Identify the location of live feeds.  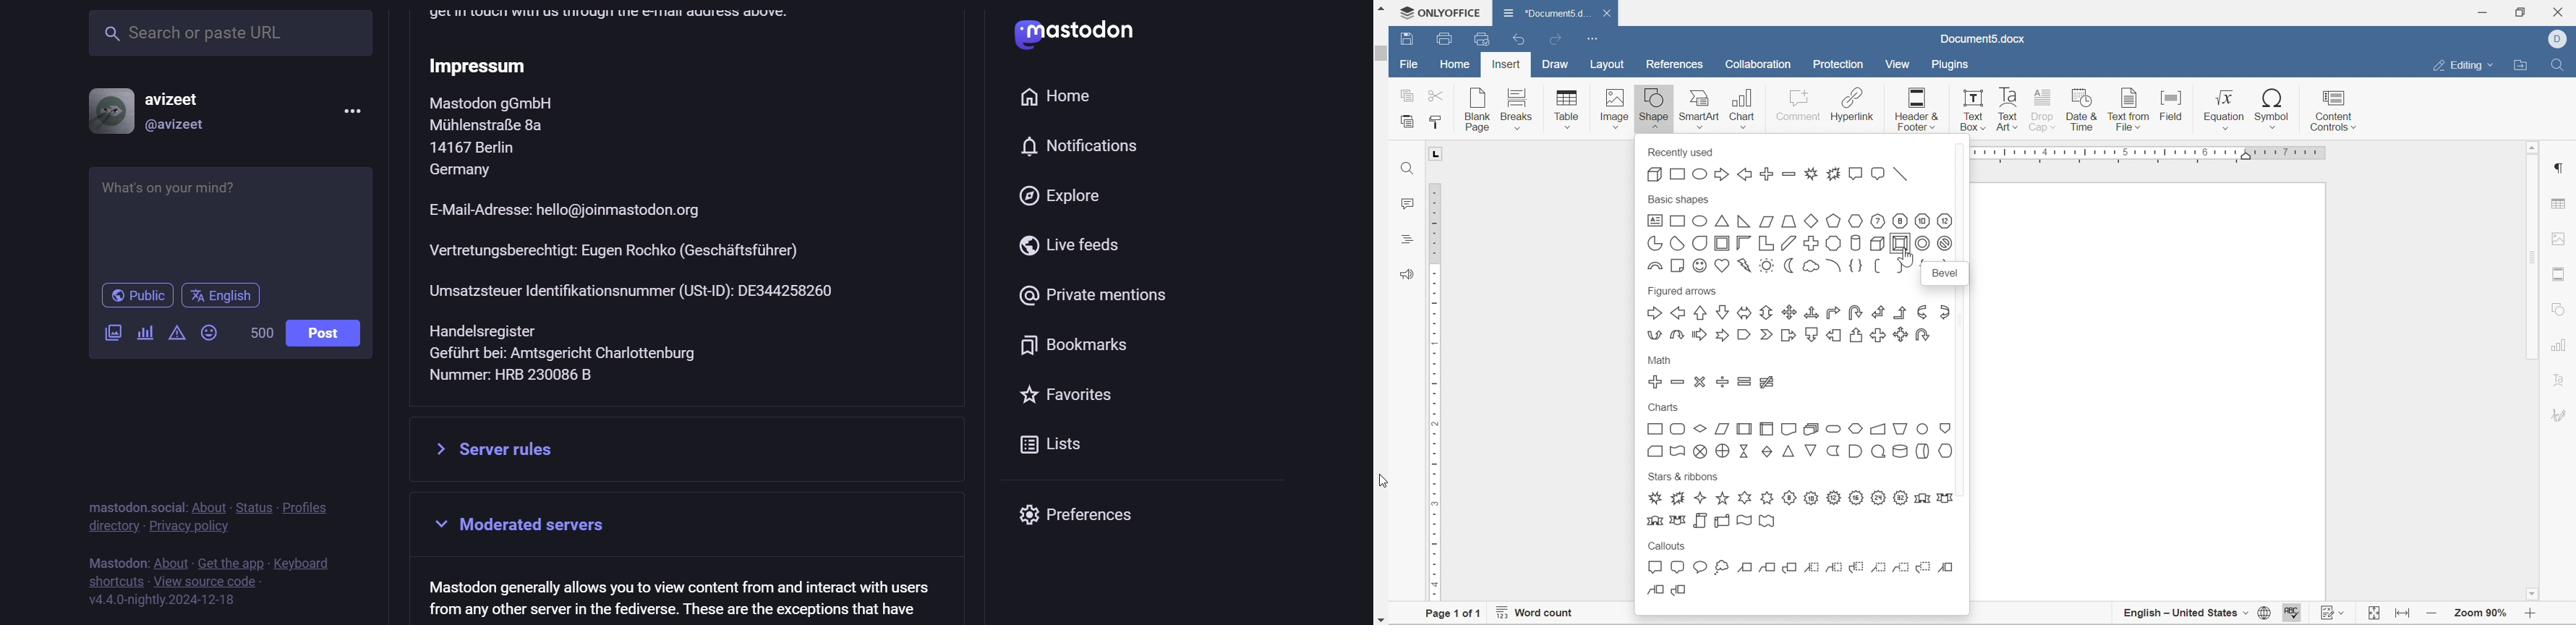
(1067, 248).